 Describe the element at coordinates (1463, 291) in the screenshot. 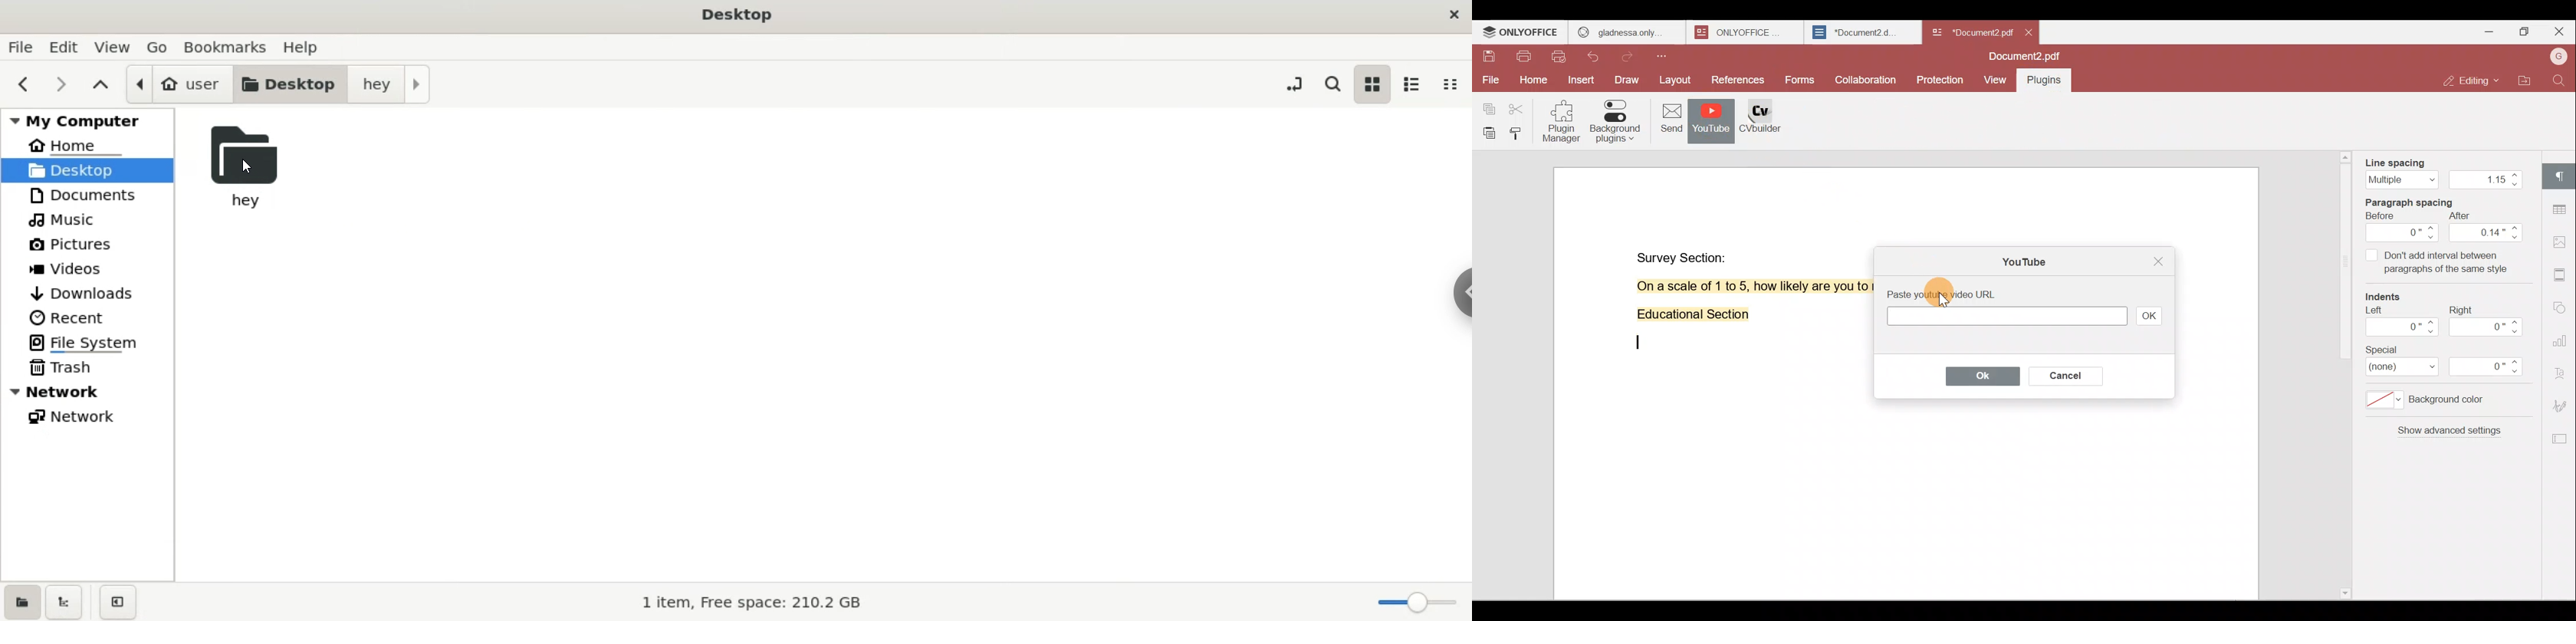

I see `sidebar` at that location.